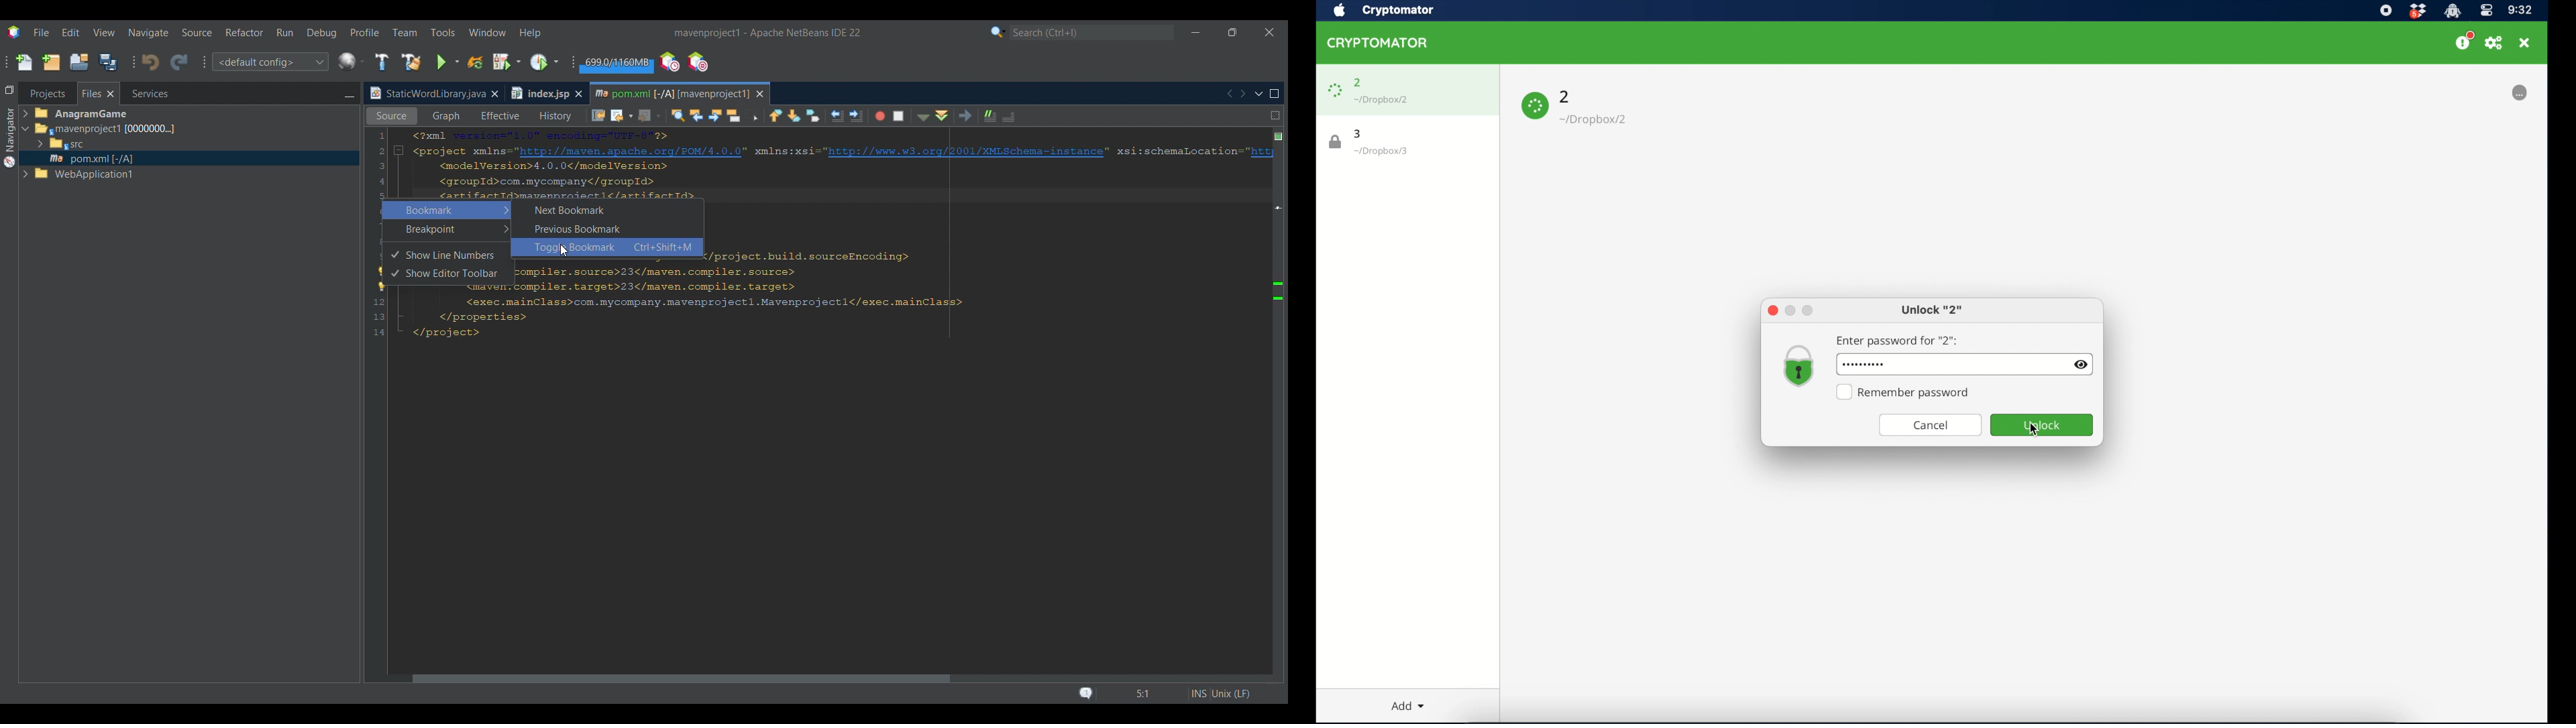 The image size is (2576, 728). I want to click on Search category selection, so click(998, 32).